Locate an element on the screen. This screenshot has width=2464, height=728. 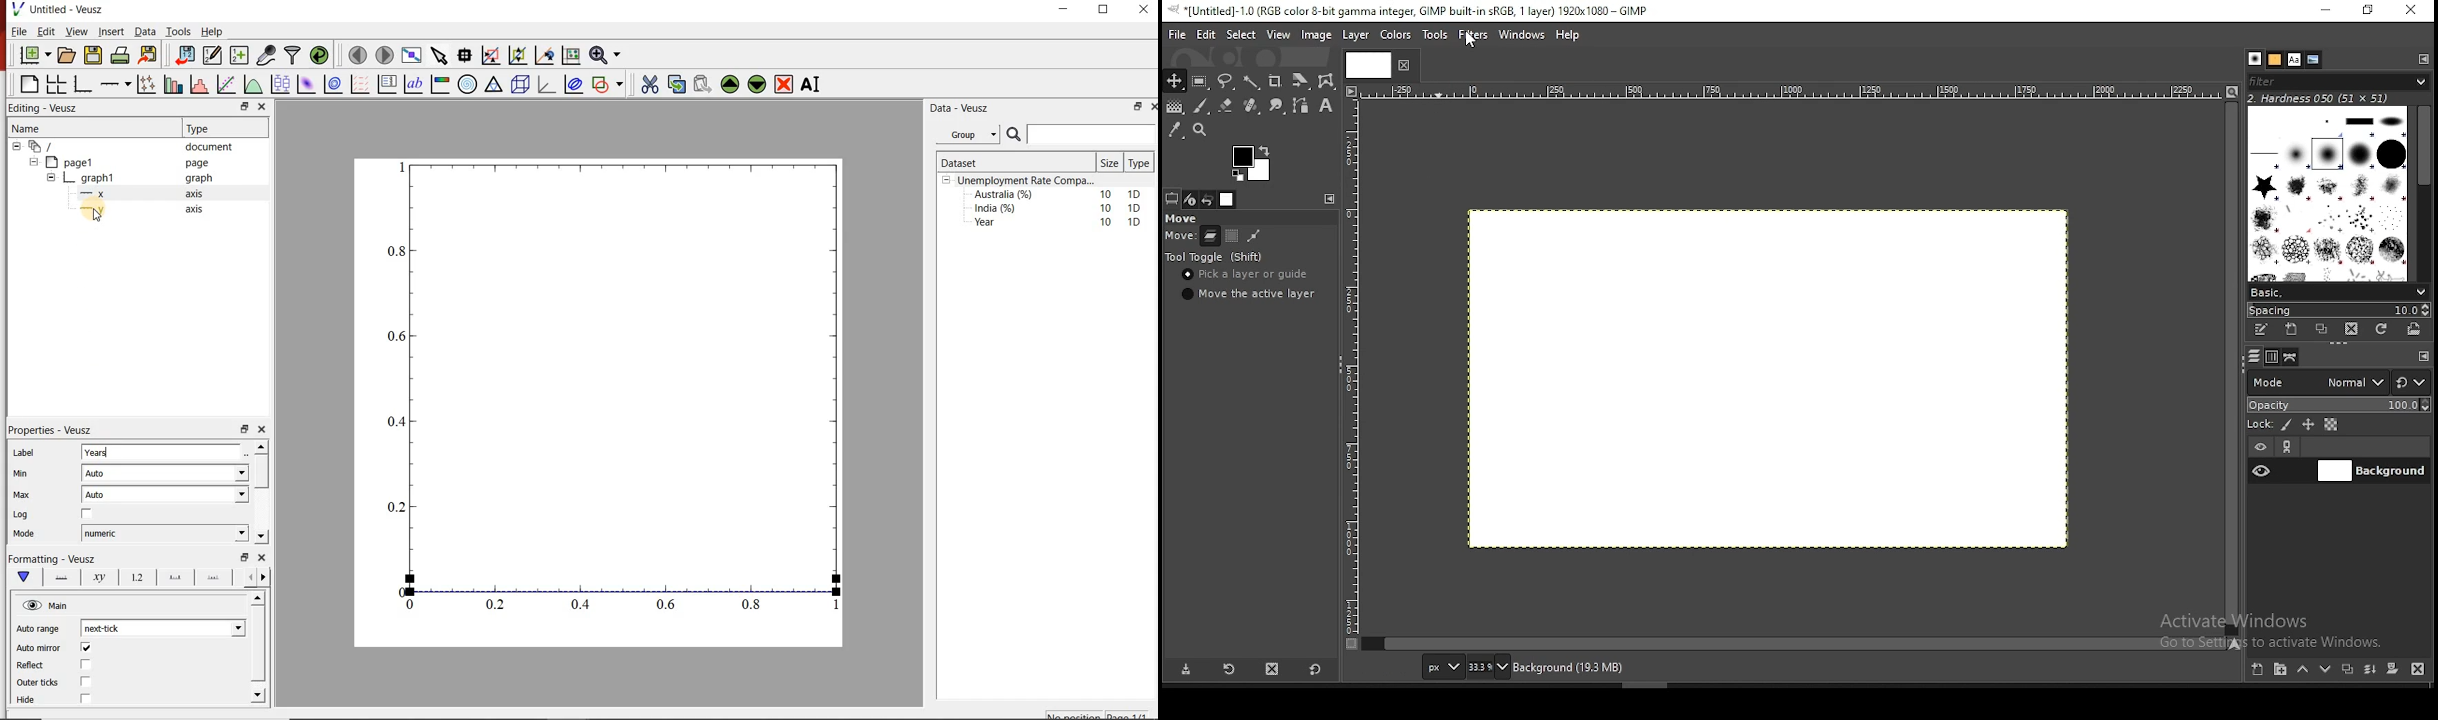
plot points with lines and errorbars is located at coordinates (146, 83).